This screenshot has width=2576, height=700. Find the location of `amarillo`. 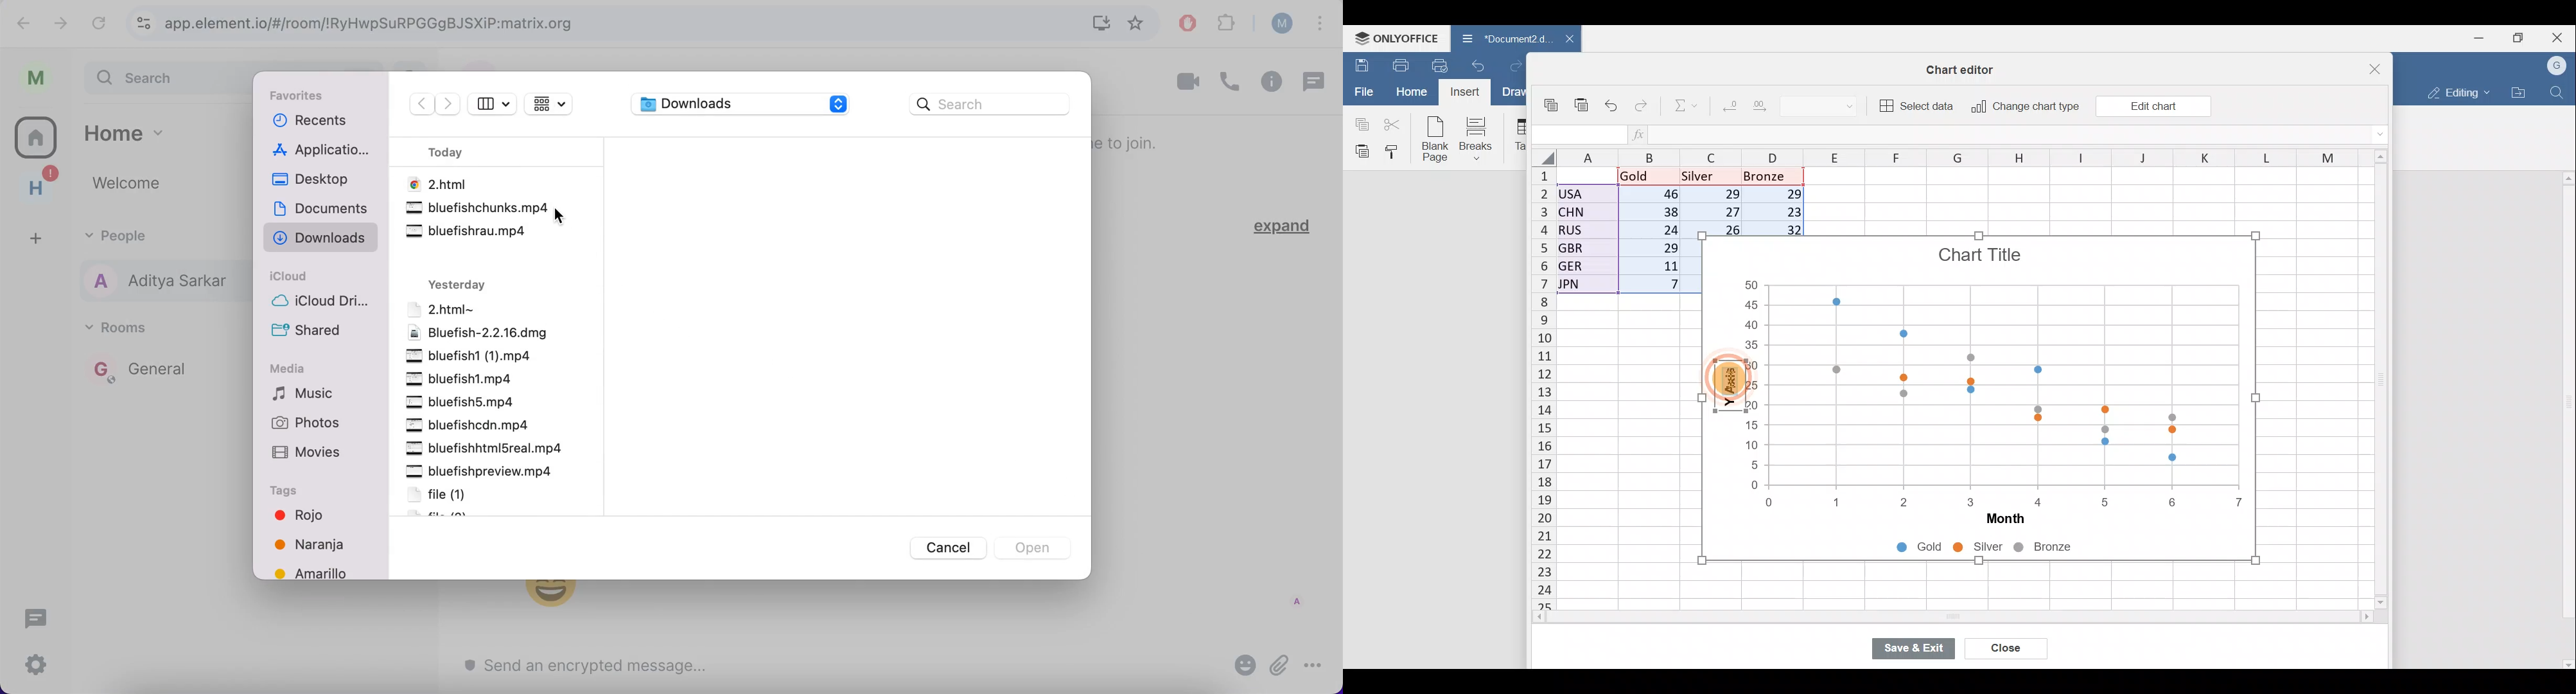

amarillo is located at coordinates (315, 577).